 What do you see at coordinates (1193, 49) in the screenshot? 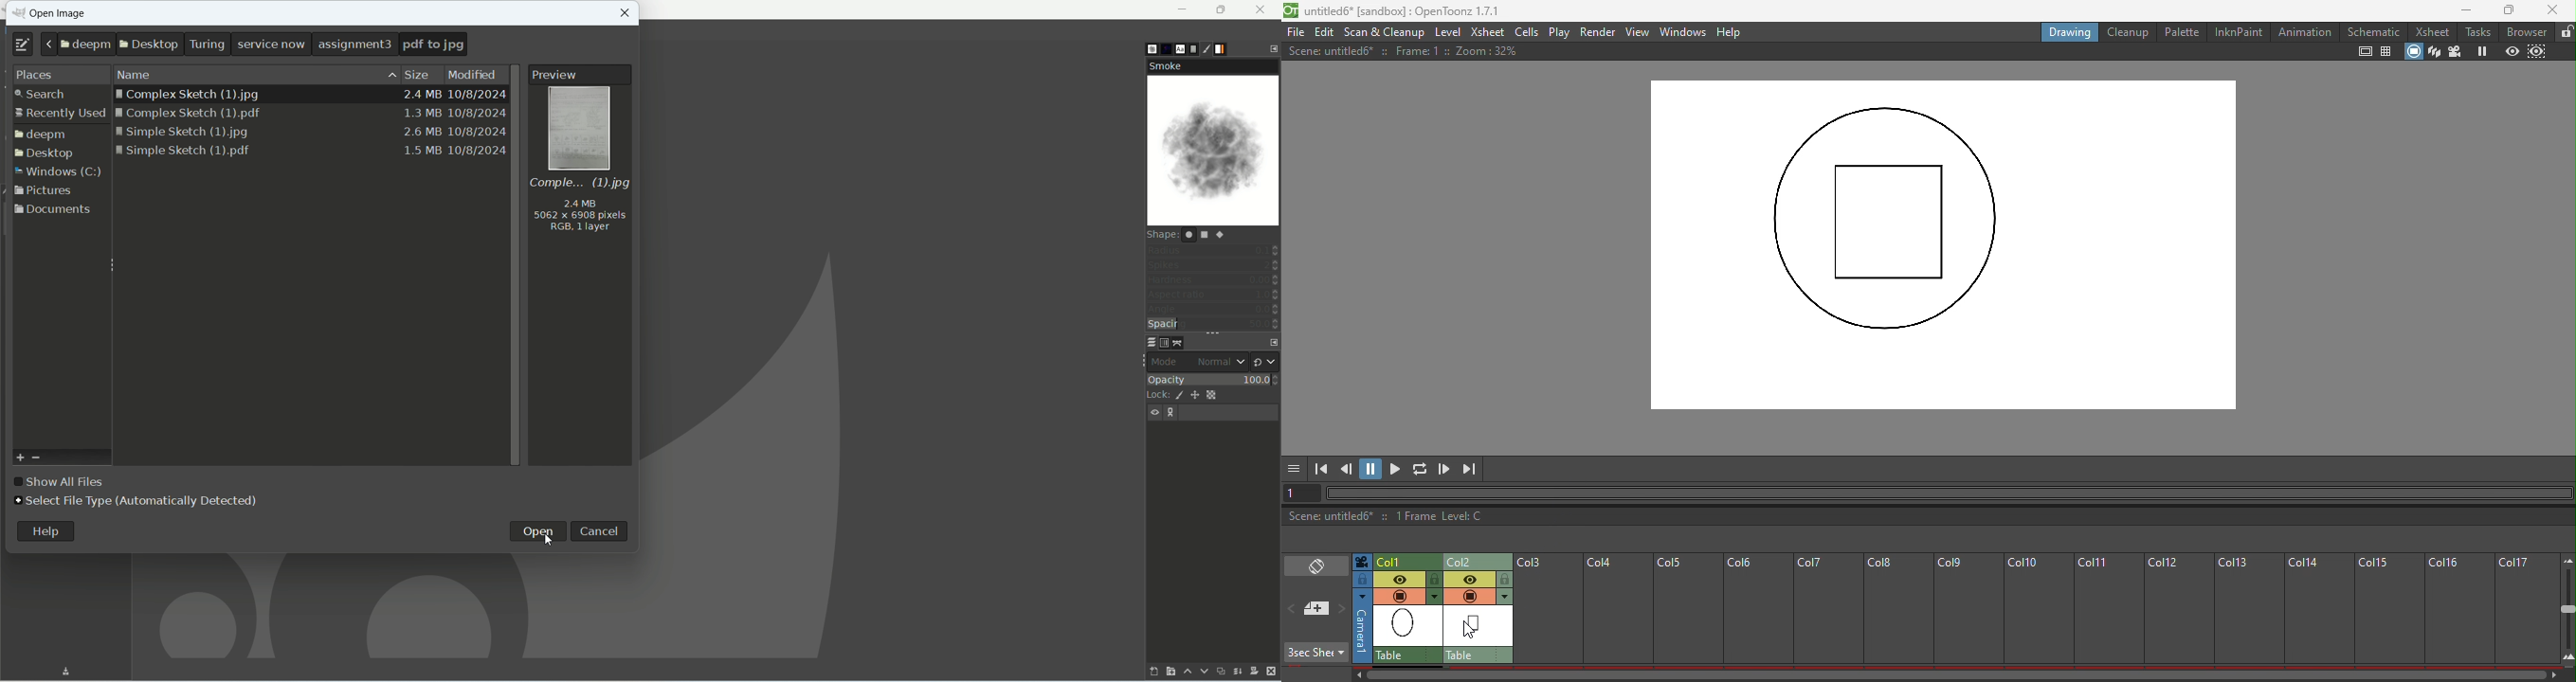
I see `document history` at bounding box center [1193, 49].